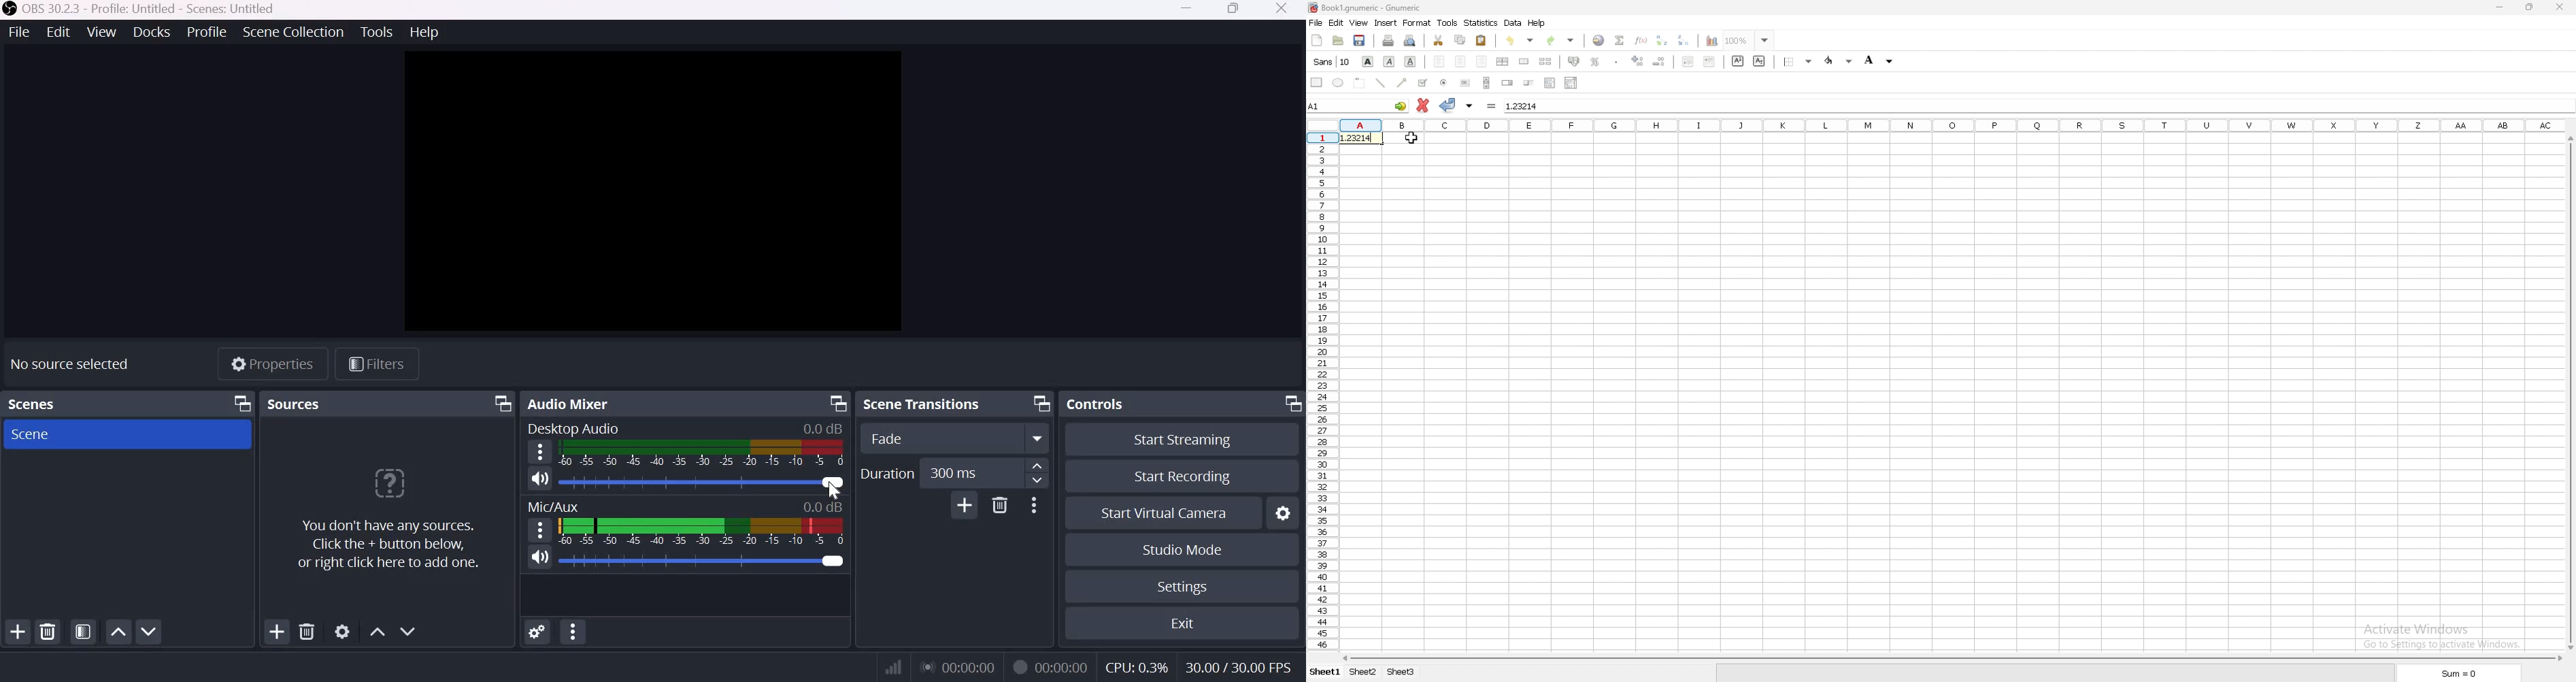 The image size is (2576, 700). Describe the element at coordinates (152, 31) in the screenshot. I see `Docks` at that location.